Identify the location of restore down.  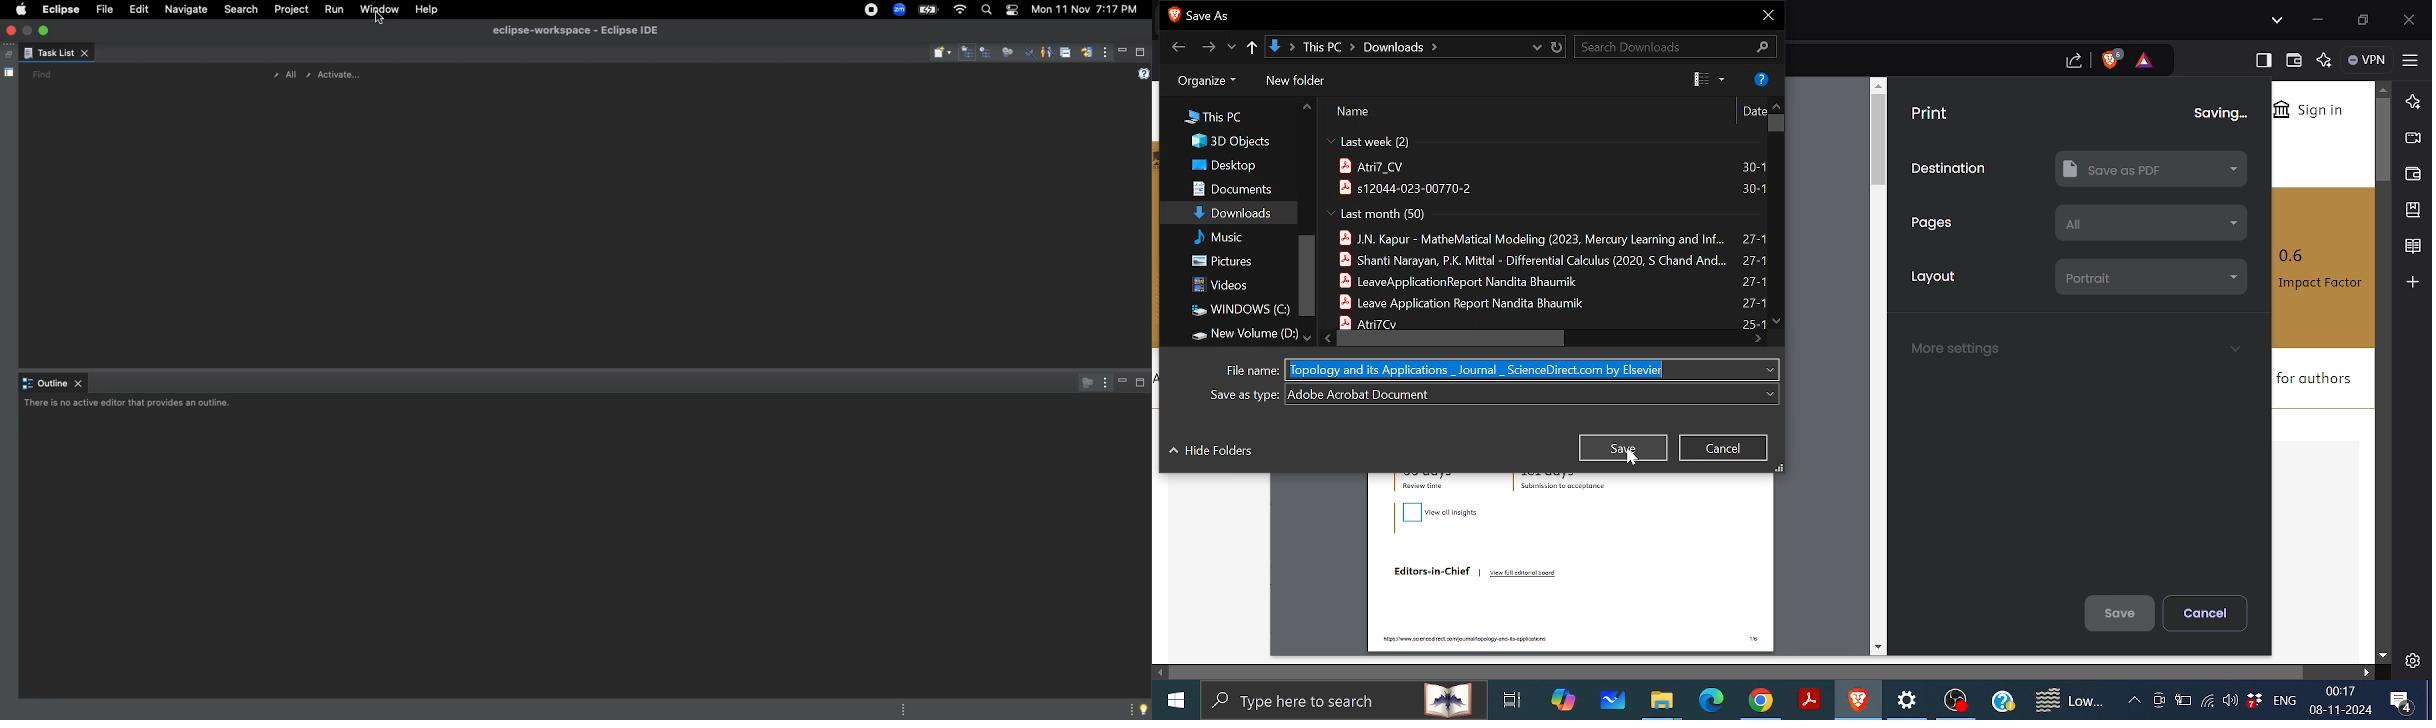
(2360, 20).